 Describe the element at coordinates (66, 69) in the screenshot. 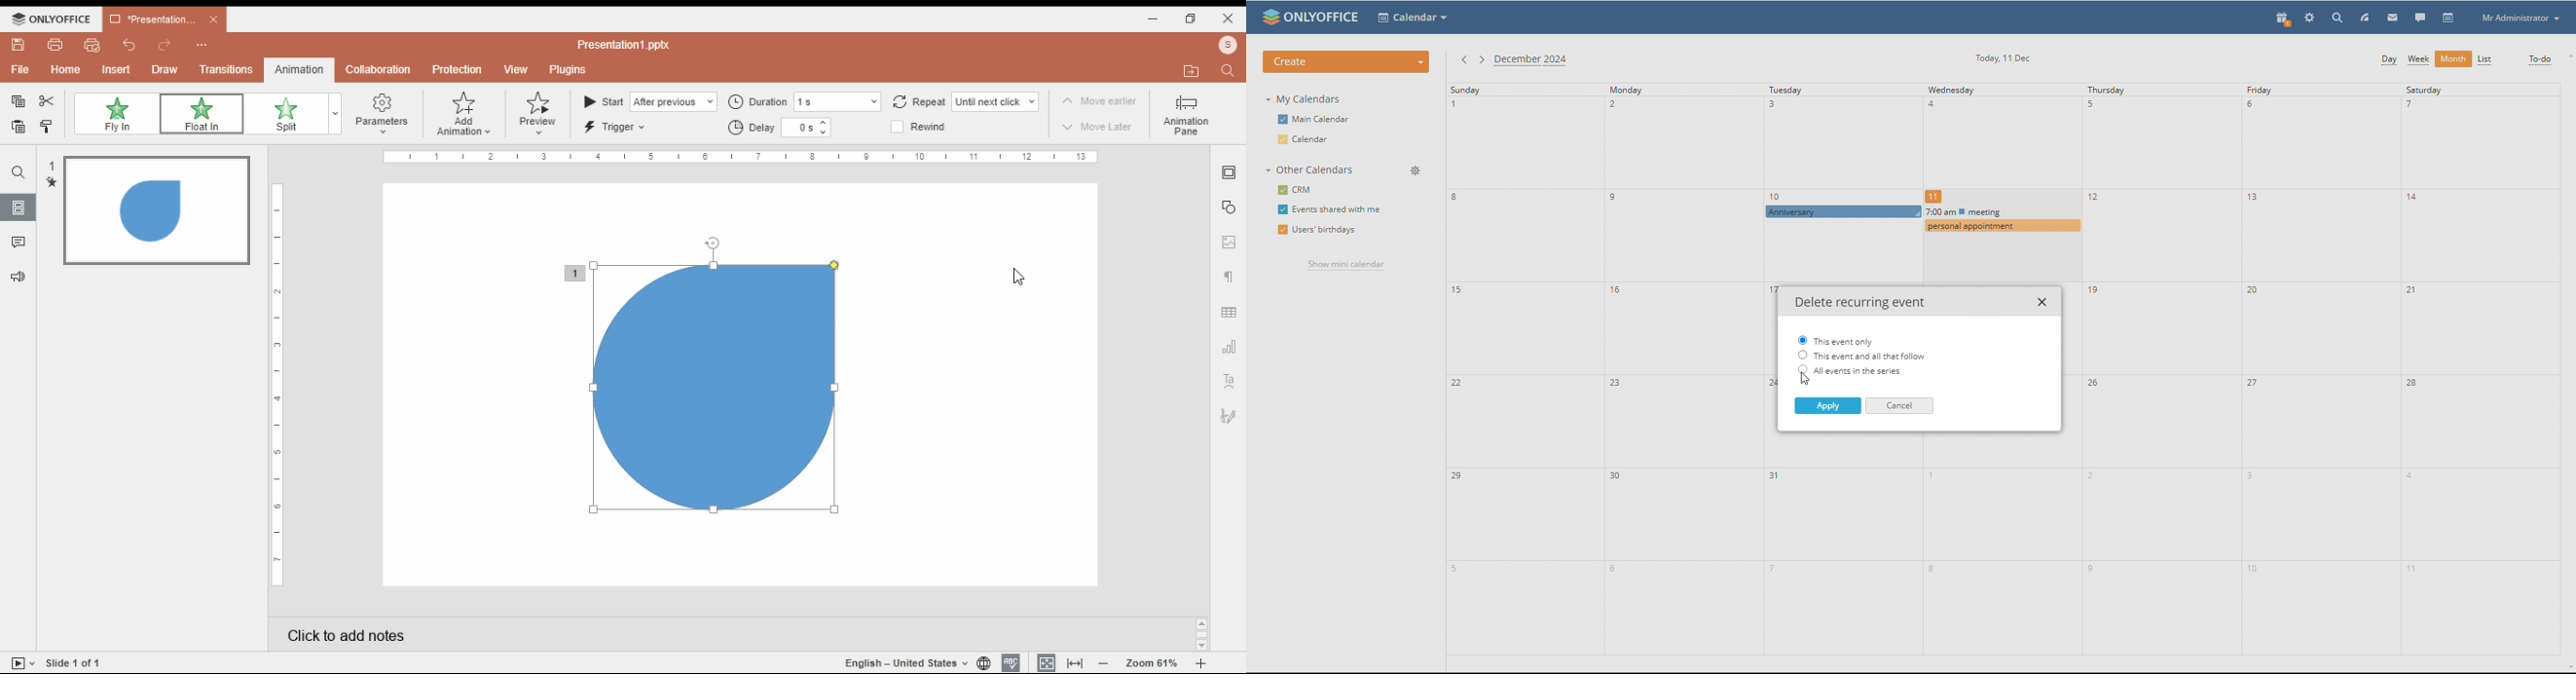

I see `home` at that location.